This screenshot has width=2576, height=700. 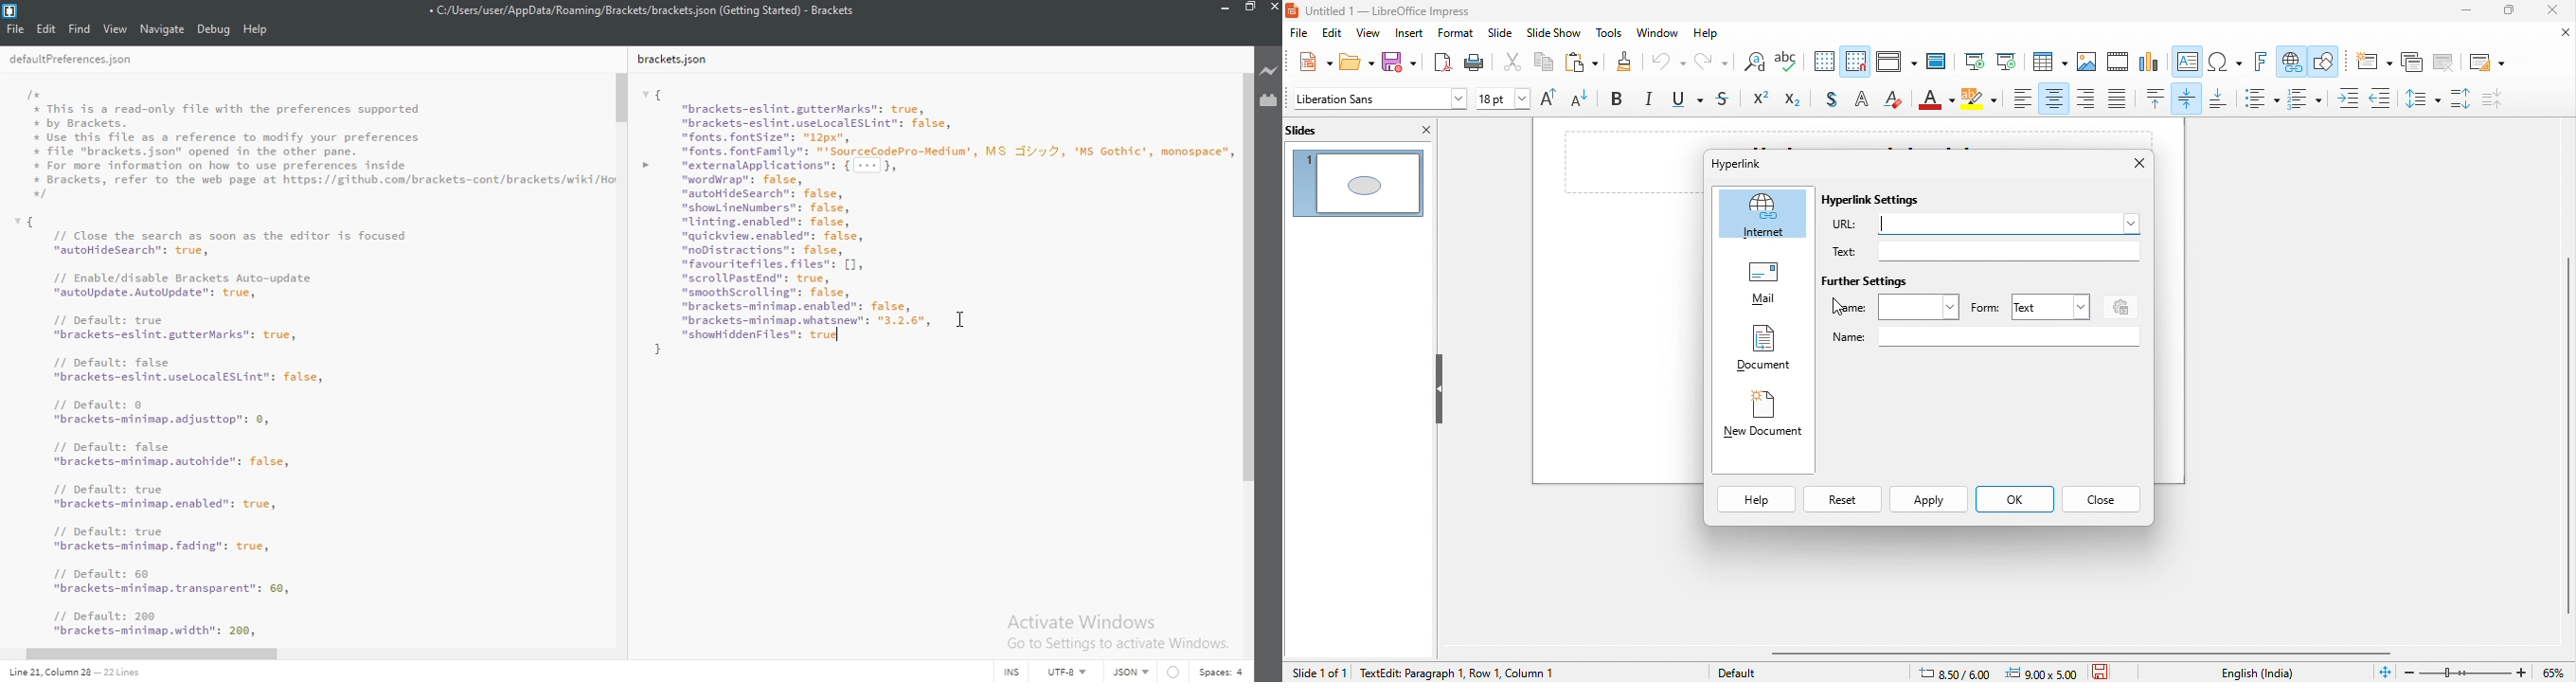 What do you see at coordinates (1987, 225) in the screenshot?
I see `url` at bounding box center [1987, 225].